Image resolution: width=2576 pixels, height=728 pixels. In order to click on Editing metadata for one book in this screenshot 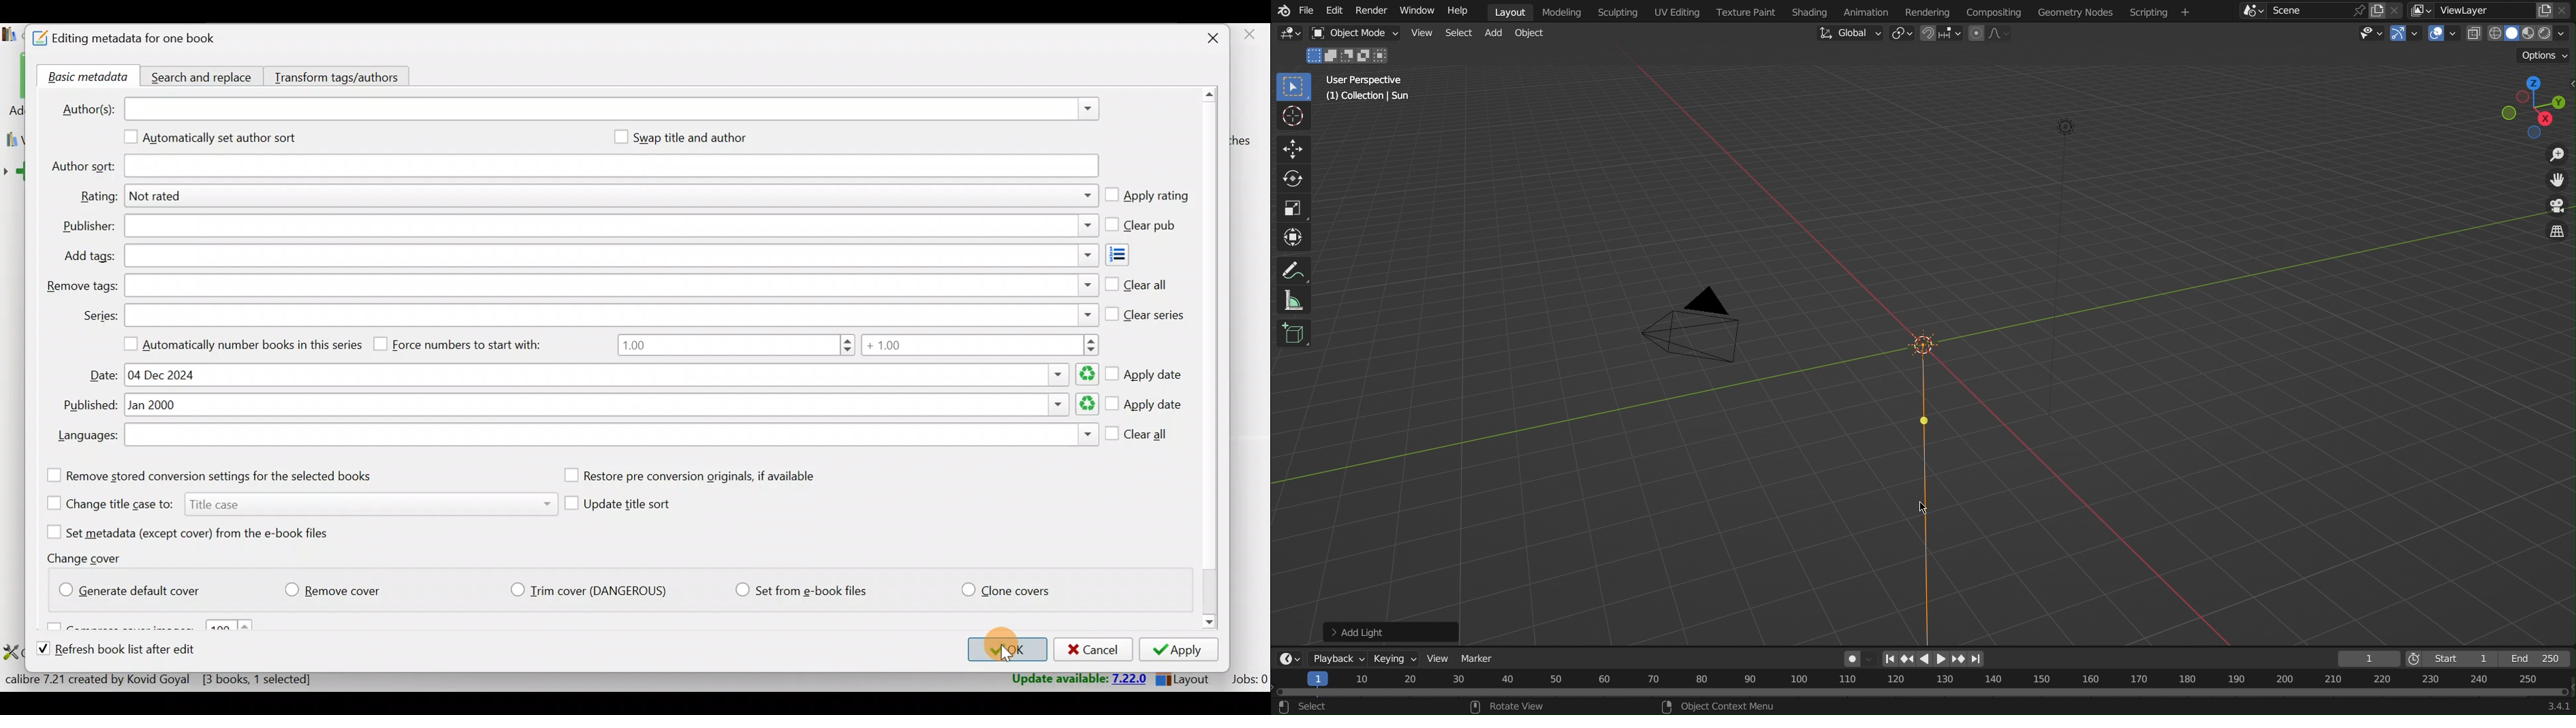, I will do `click(140, 39)`.